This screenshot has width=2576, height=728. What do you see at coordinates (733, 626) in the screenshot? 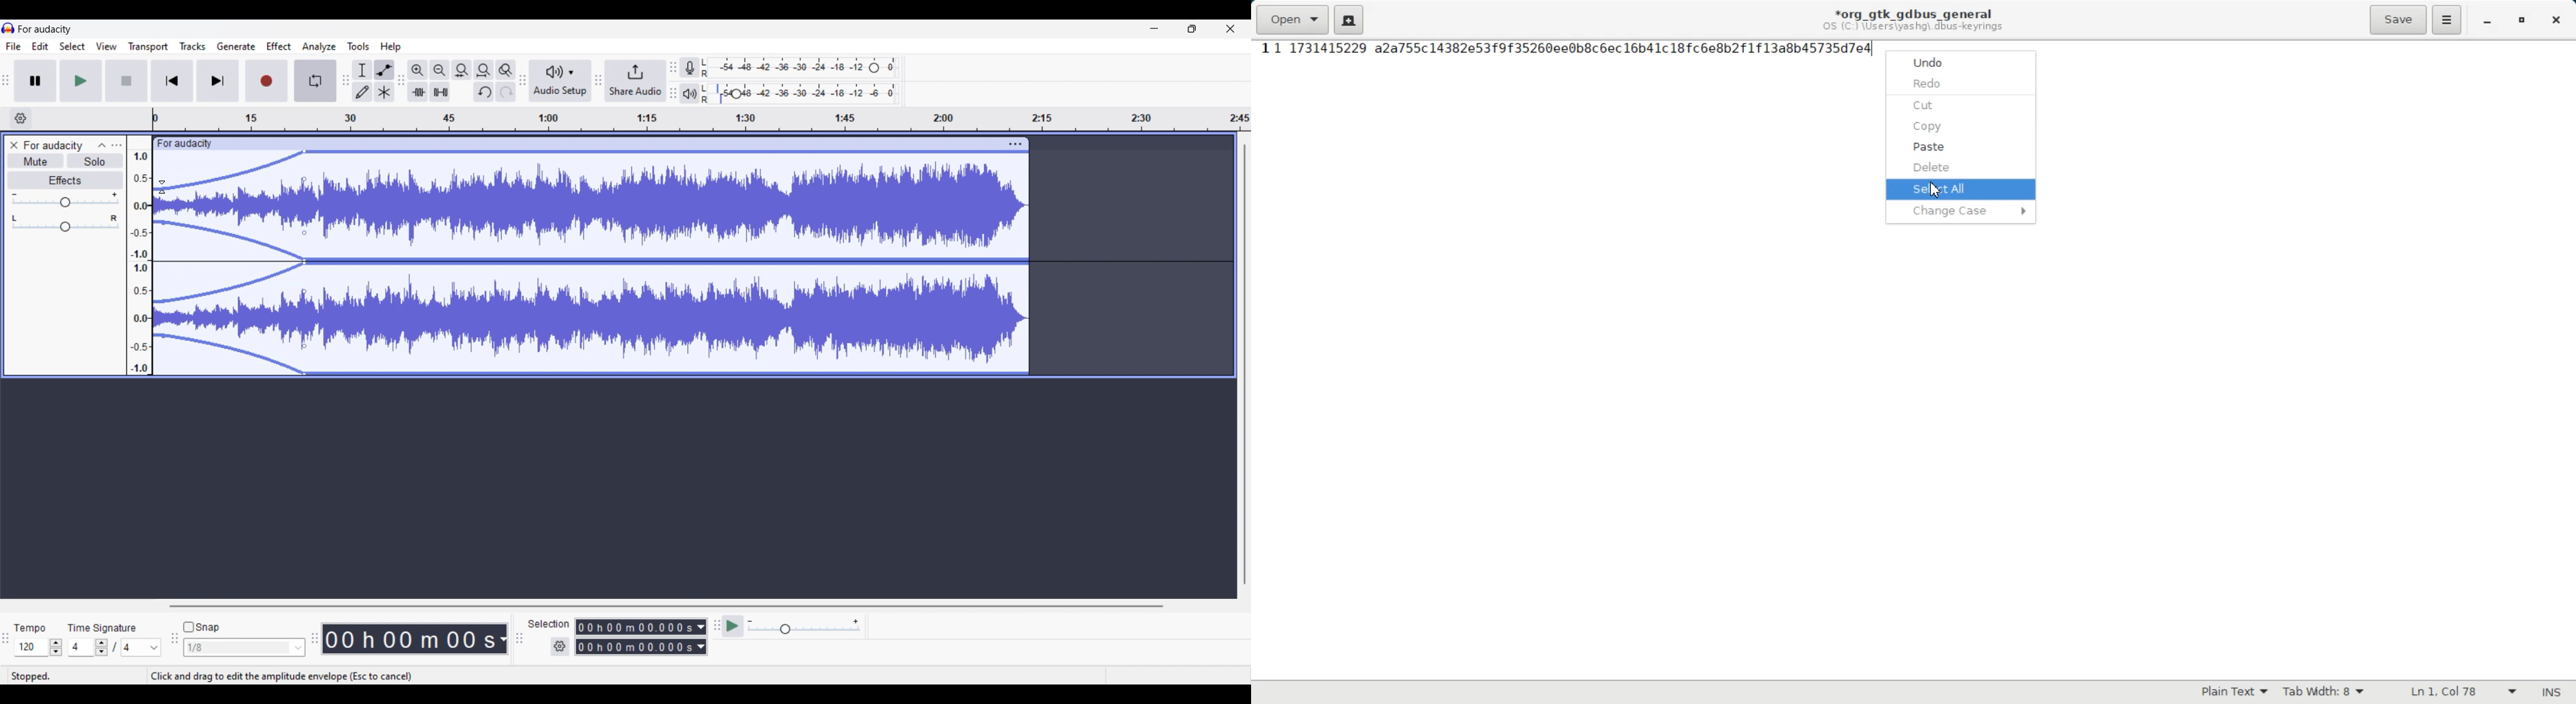
I see `play at speed` at bounding box center [733, 626].